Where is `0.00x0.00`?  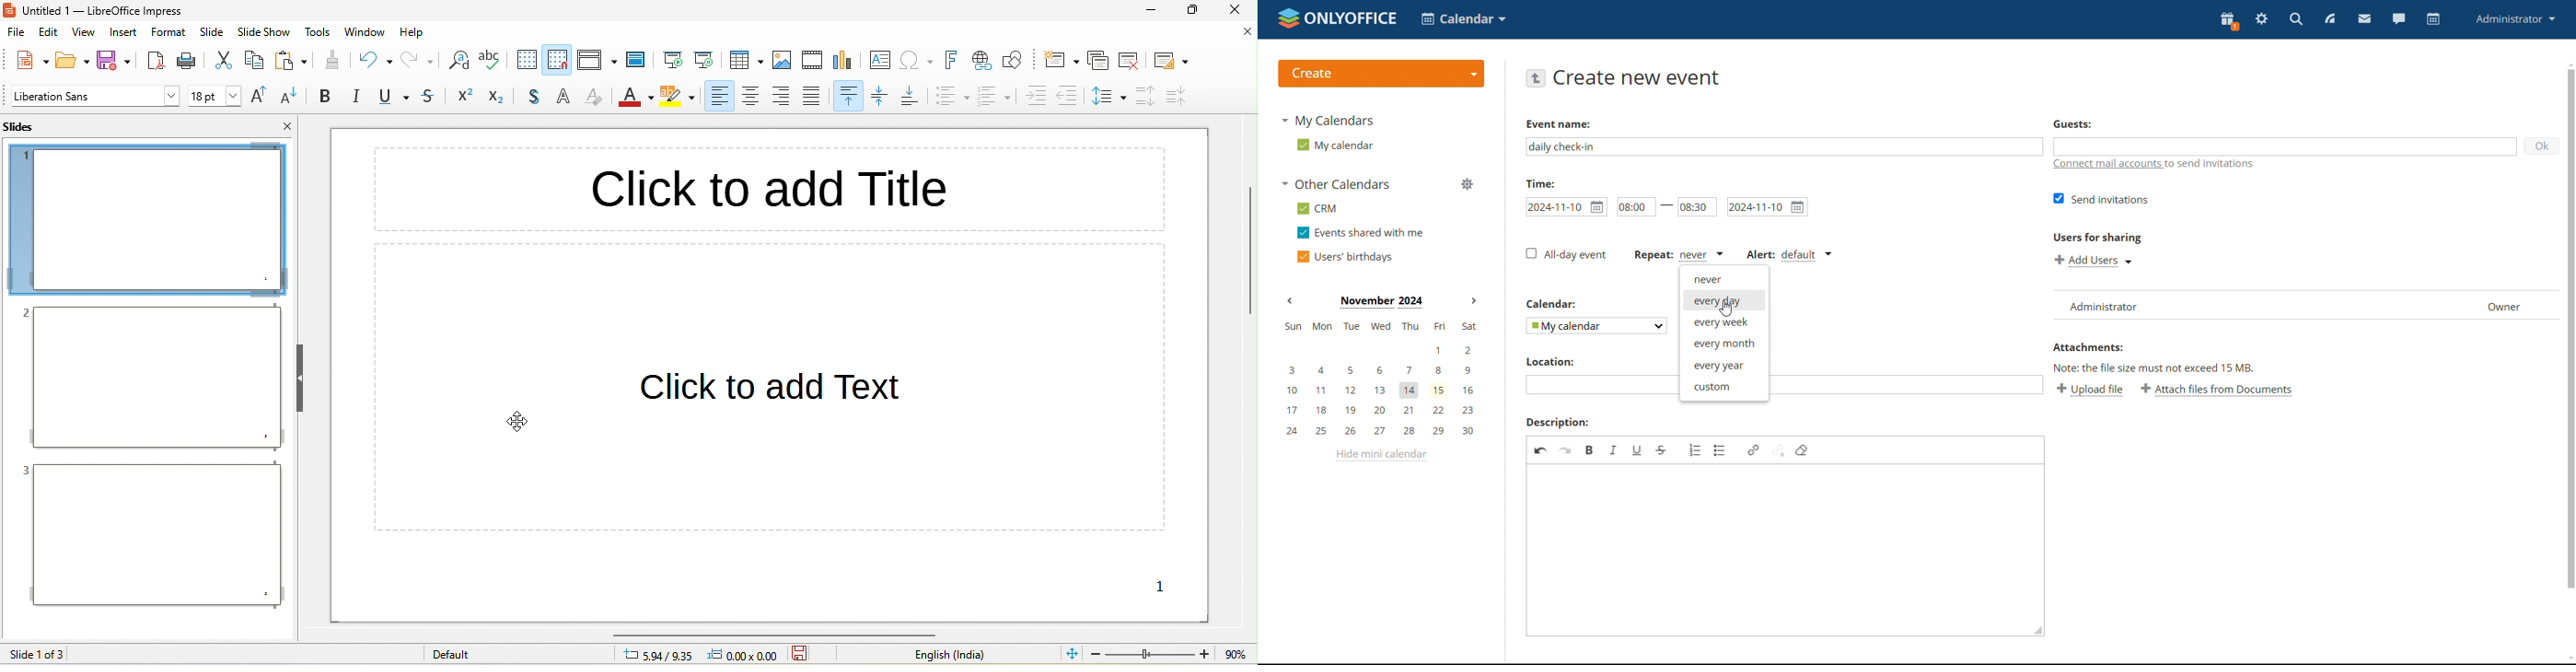
0.00x0.00 is located at coordinates (747, 656).